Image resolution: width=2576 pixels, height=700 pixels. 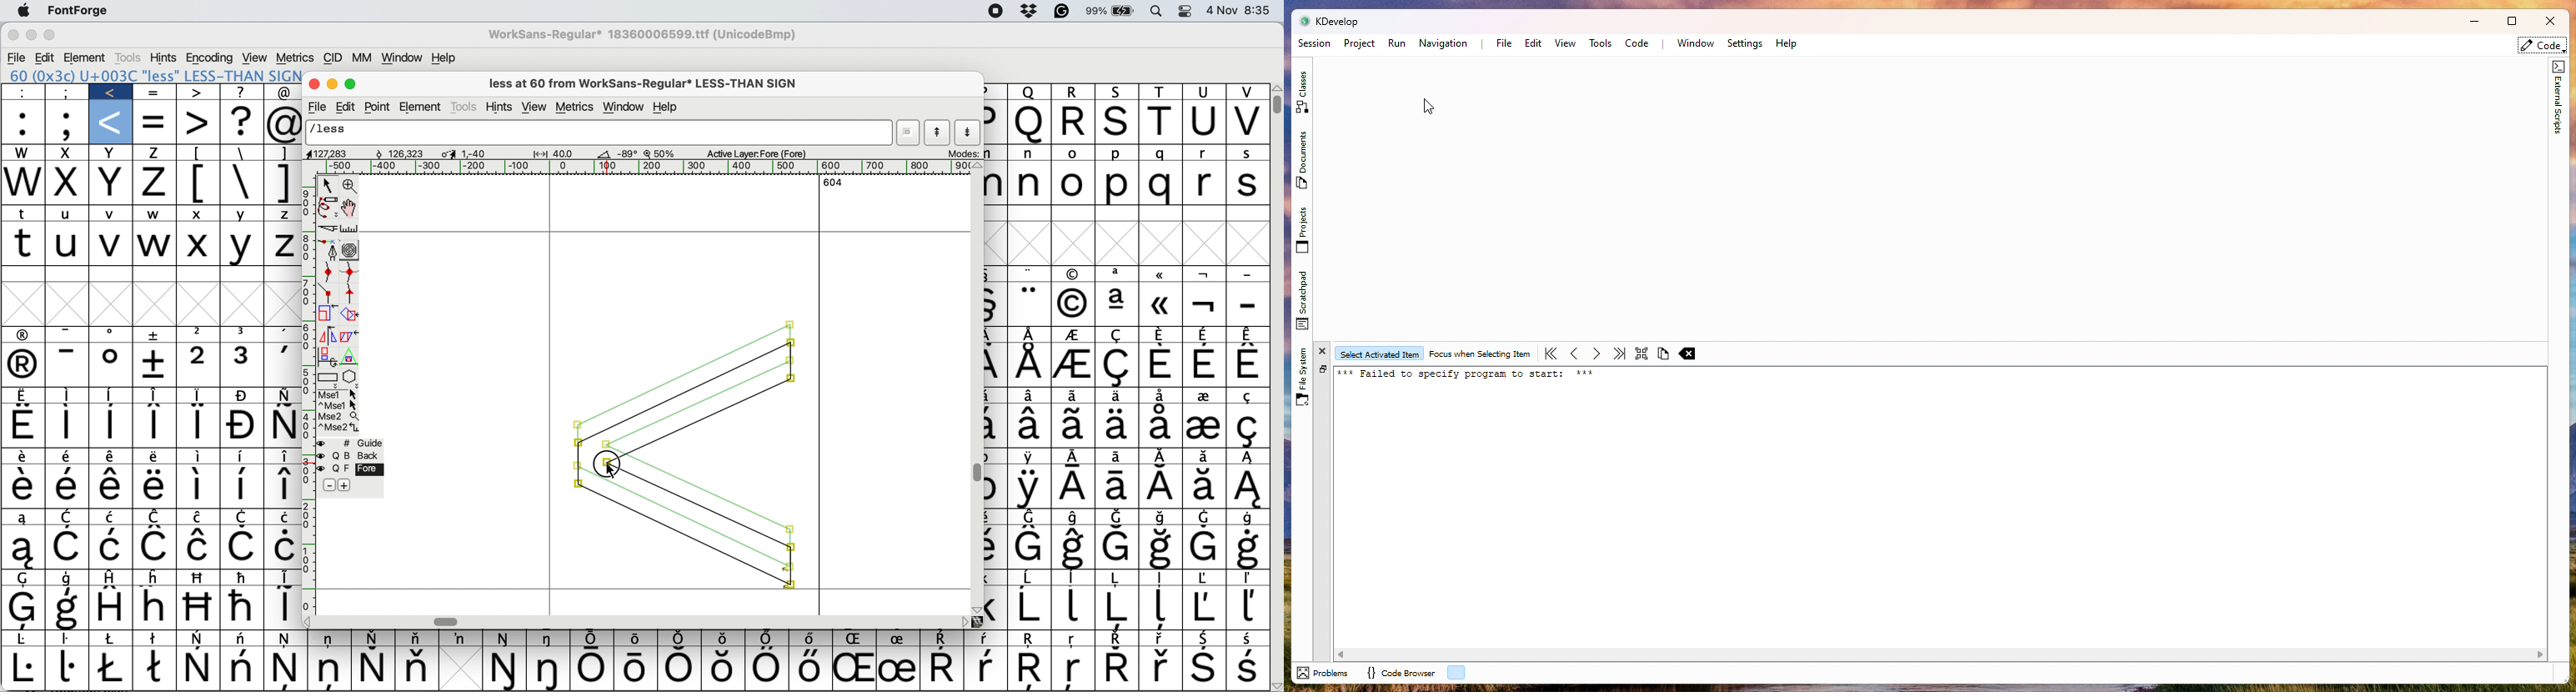 What do you see at coordinates (1116, 336) in the screenshot?
I see `Symbol` at bounding box center [1116, 336].